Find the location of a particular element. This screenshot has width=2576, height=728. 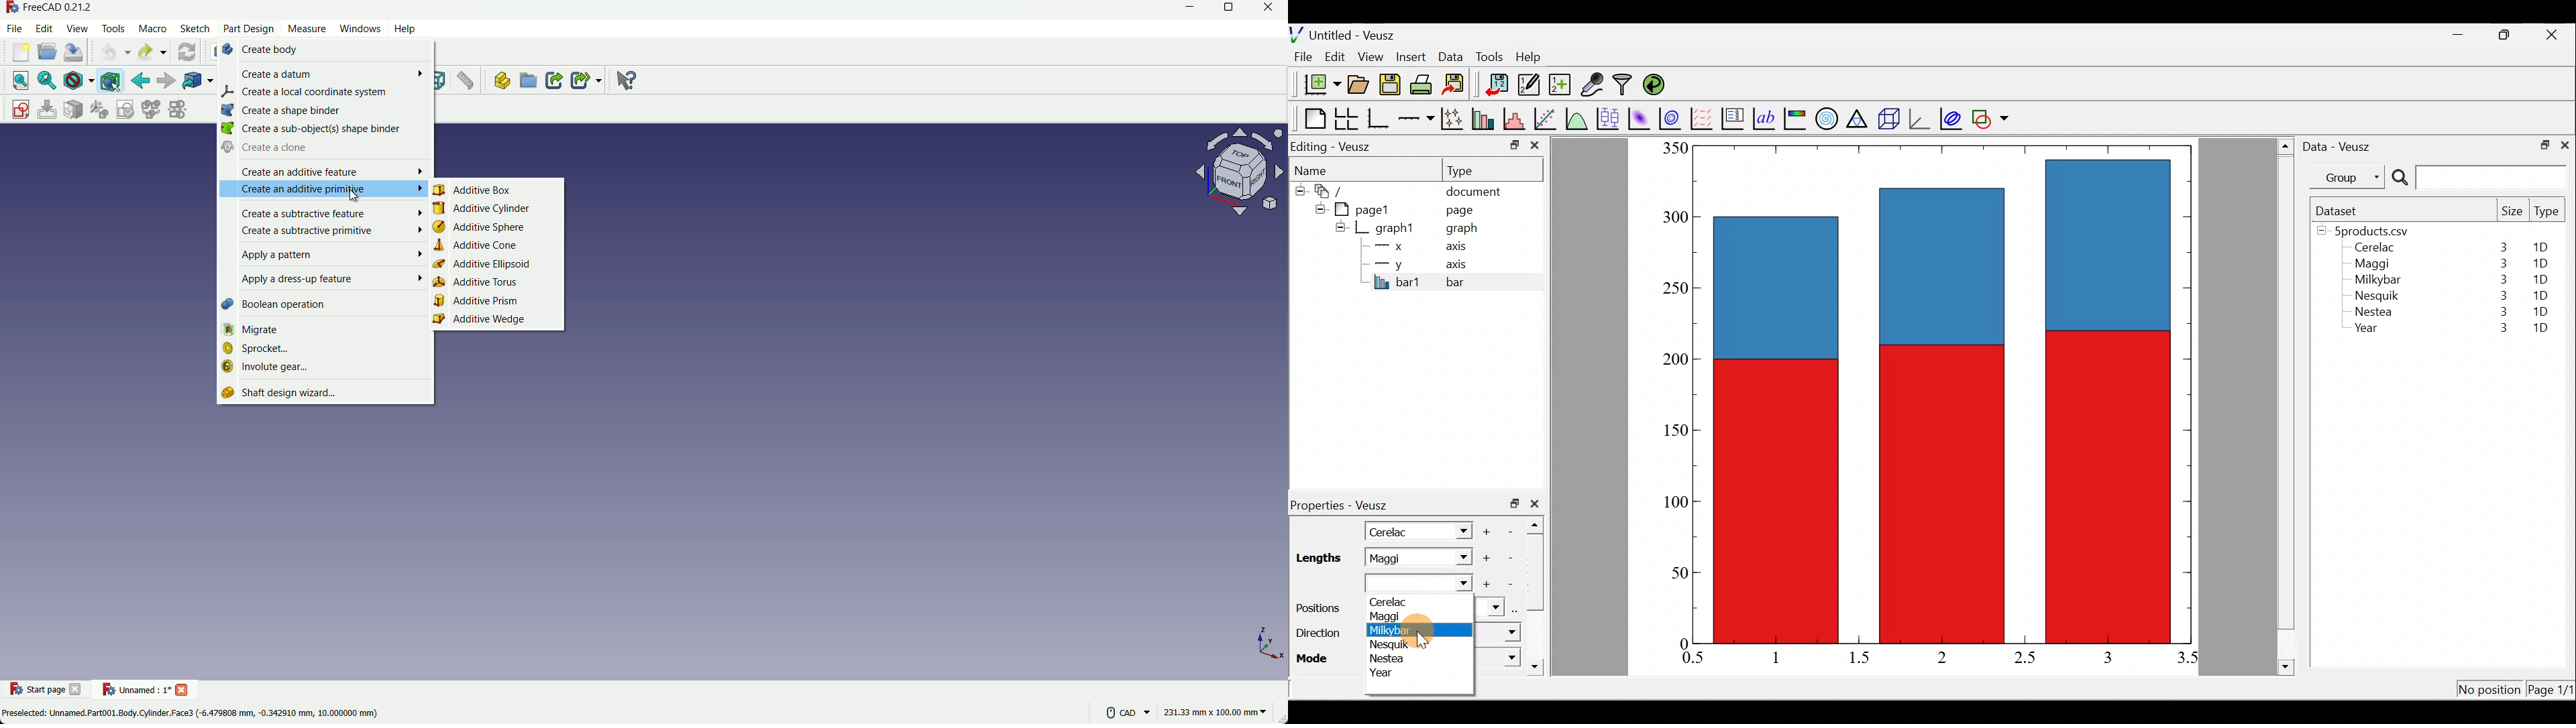

1.5 is located at coordinates (1862, 658).